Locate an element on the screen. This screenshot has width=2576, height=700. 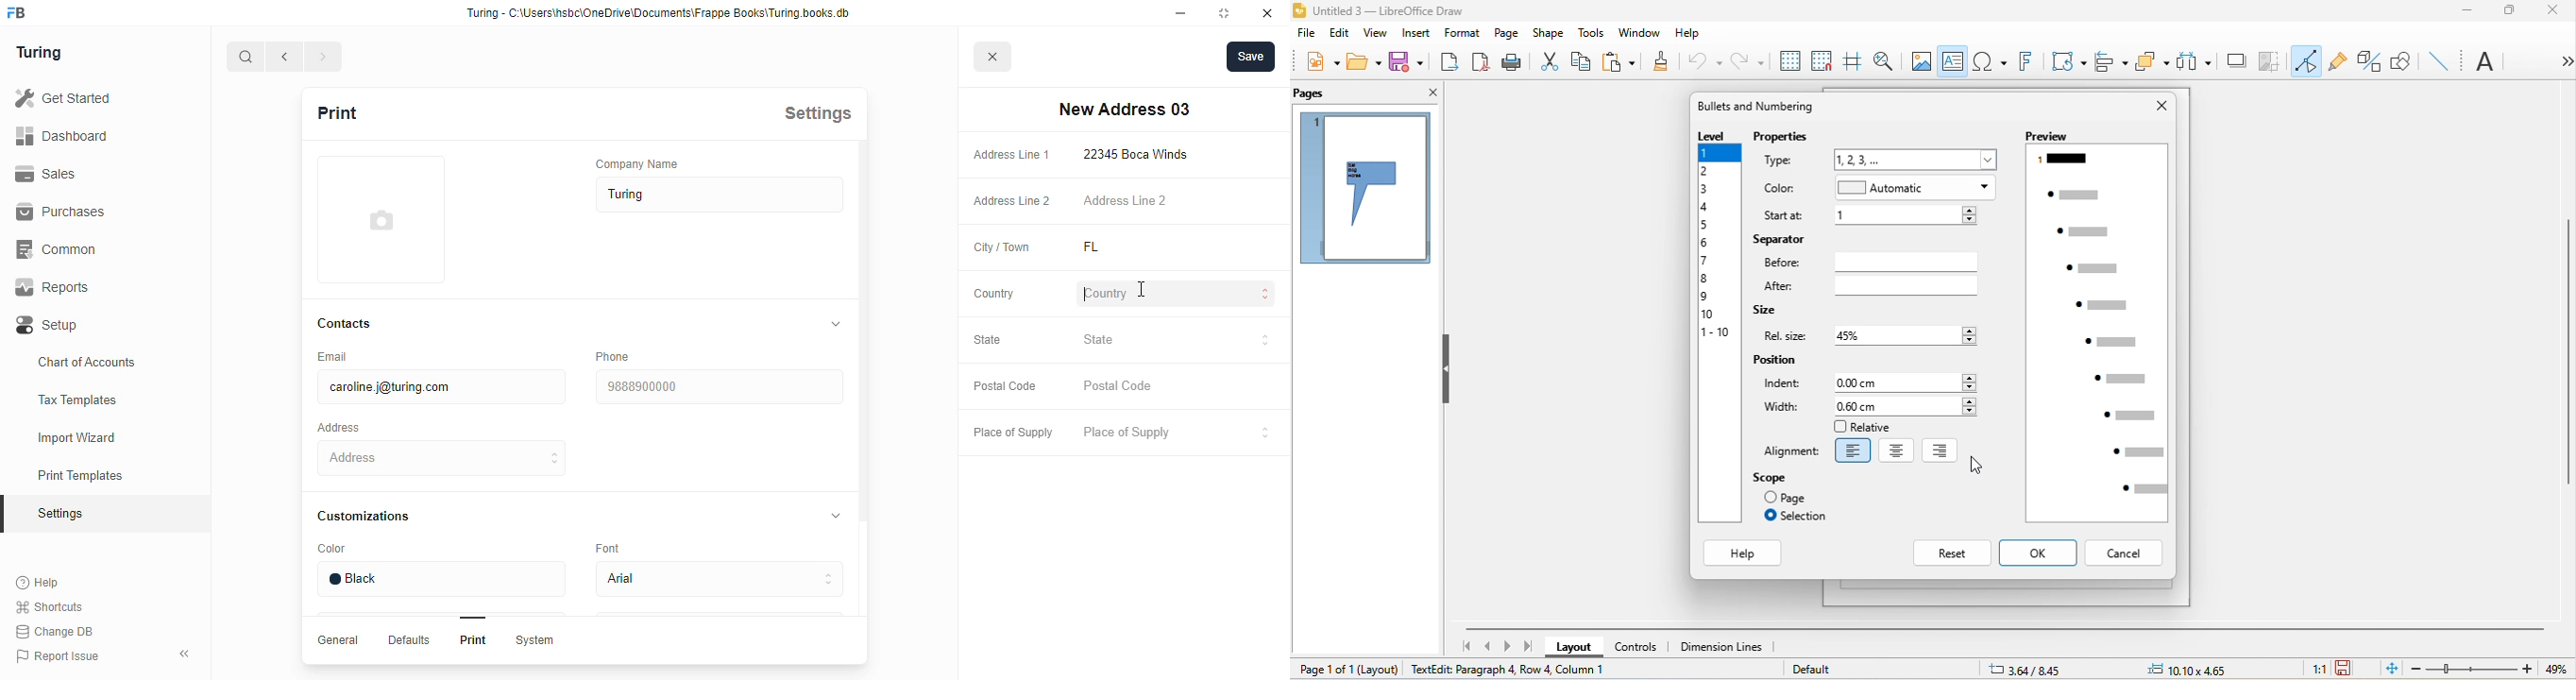
caroline.j@turing.com is located at coordinates (440, 387).